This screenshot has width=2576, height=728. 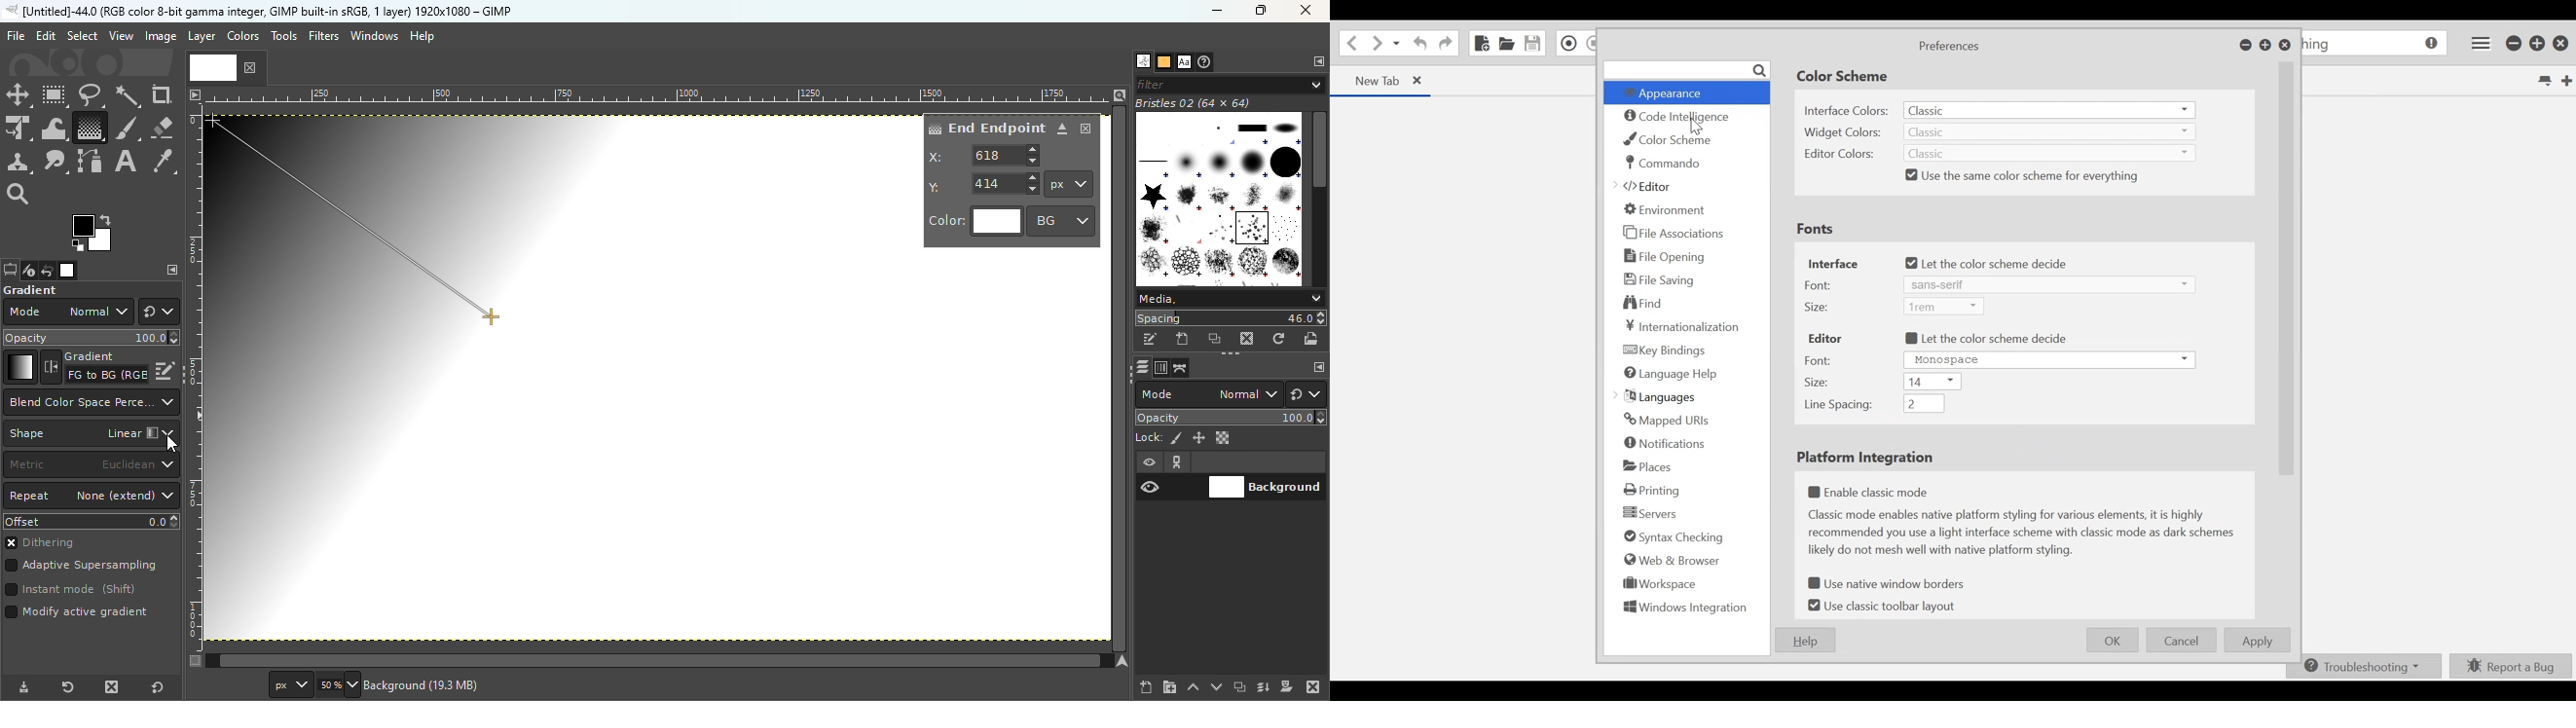 What do you see at coordinates (1663, 163) in the screenshot?
I see `Commando` at bounding box center [1663, 163].